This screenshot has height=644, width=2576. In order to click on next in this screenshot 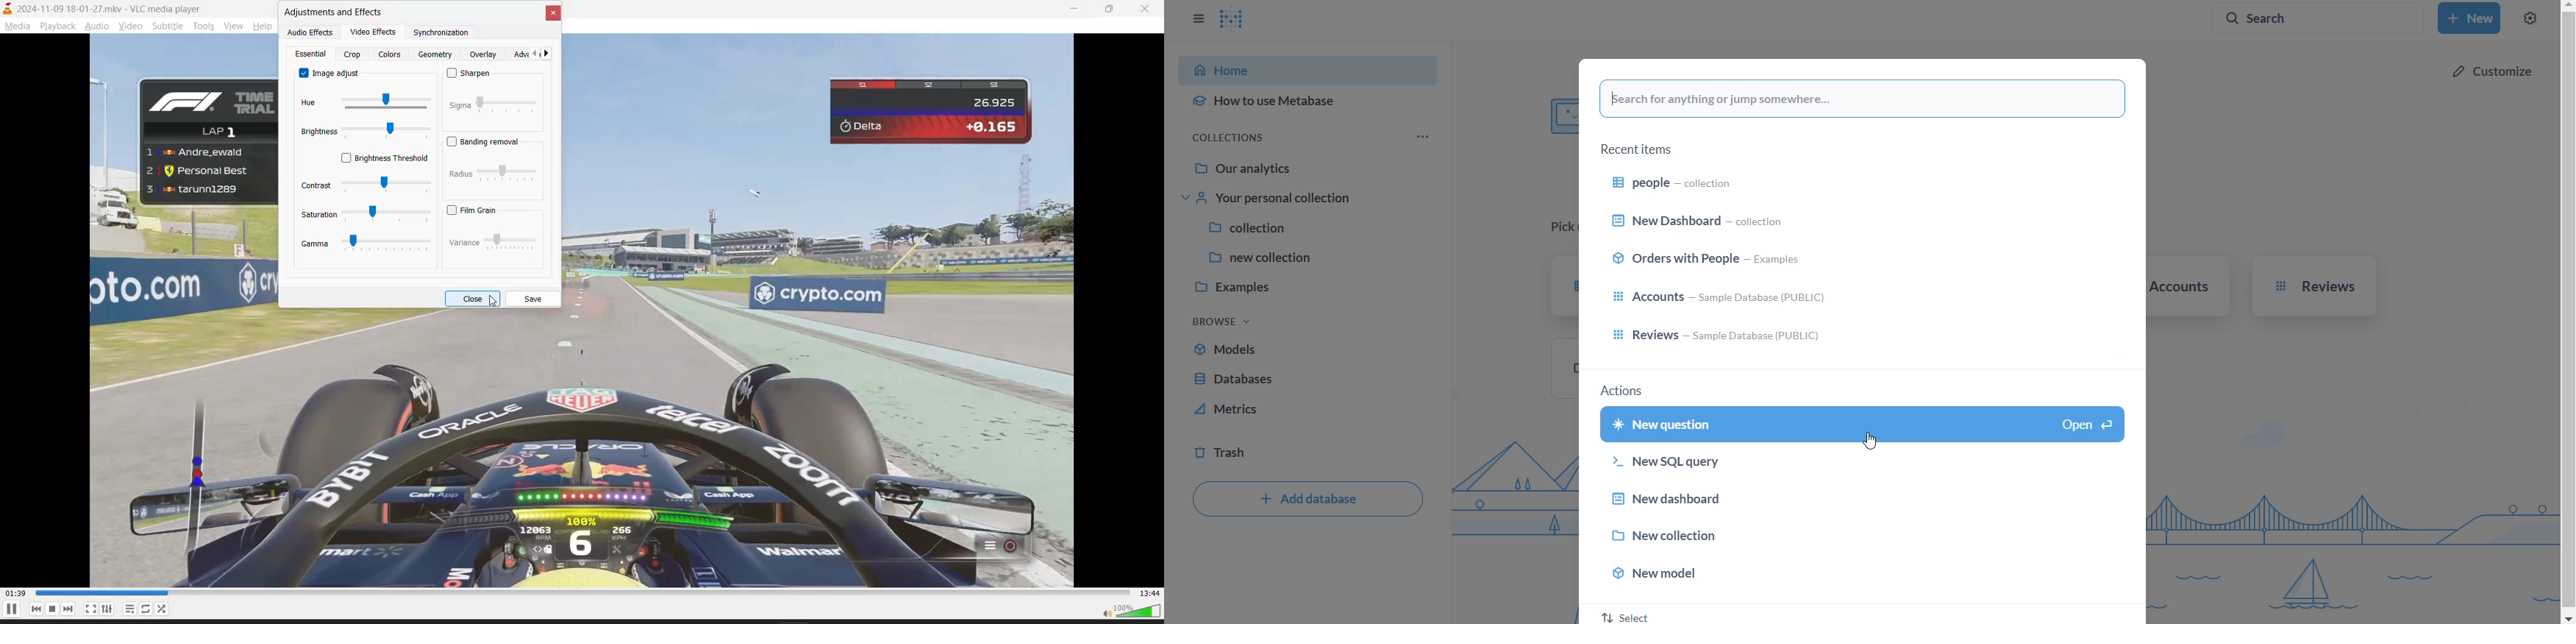, I will do `click(69, 608)`.